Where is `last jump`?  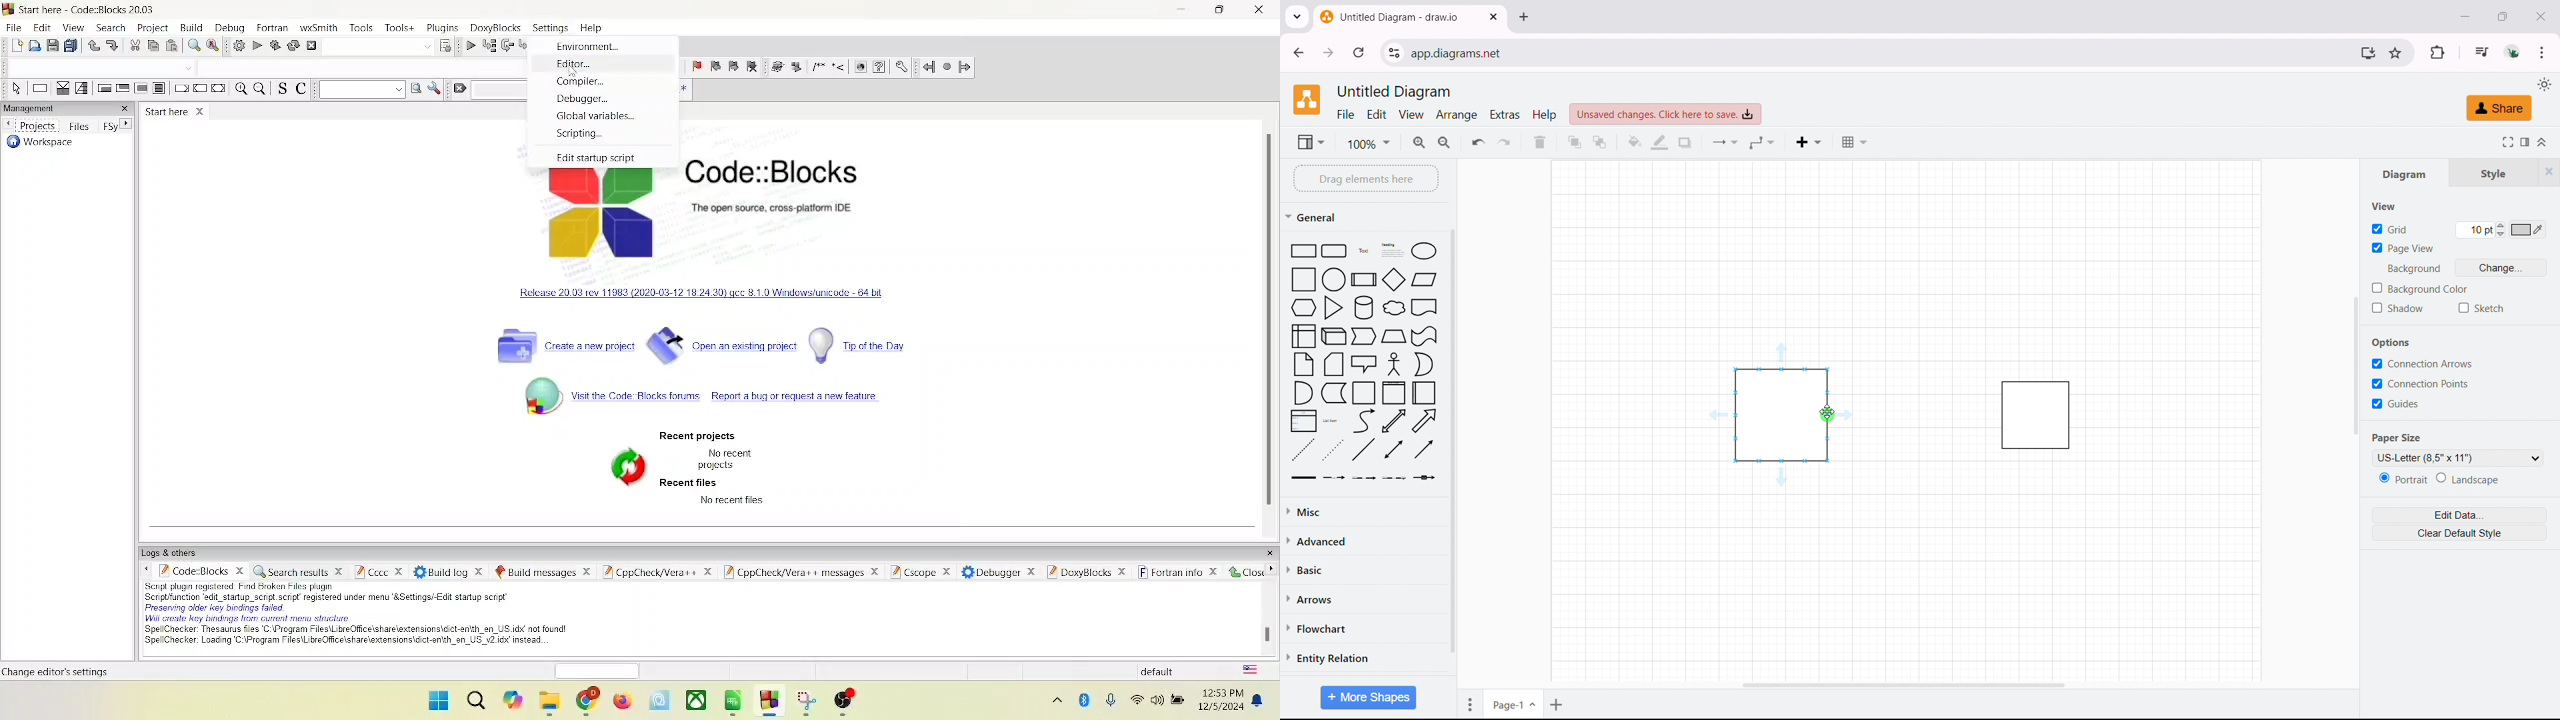 last jump is located at coordinates (947, 67).